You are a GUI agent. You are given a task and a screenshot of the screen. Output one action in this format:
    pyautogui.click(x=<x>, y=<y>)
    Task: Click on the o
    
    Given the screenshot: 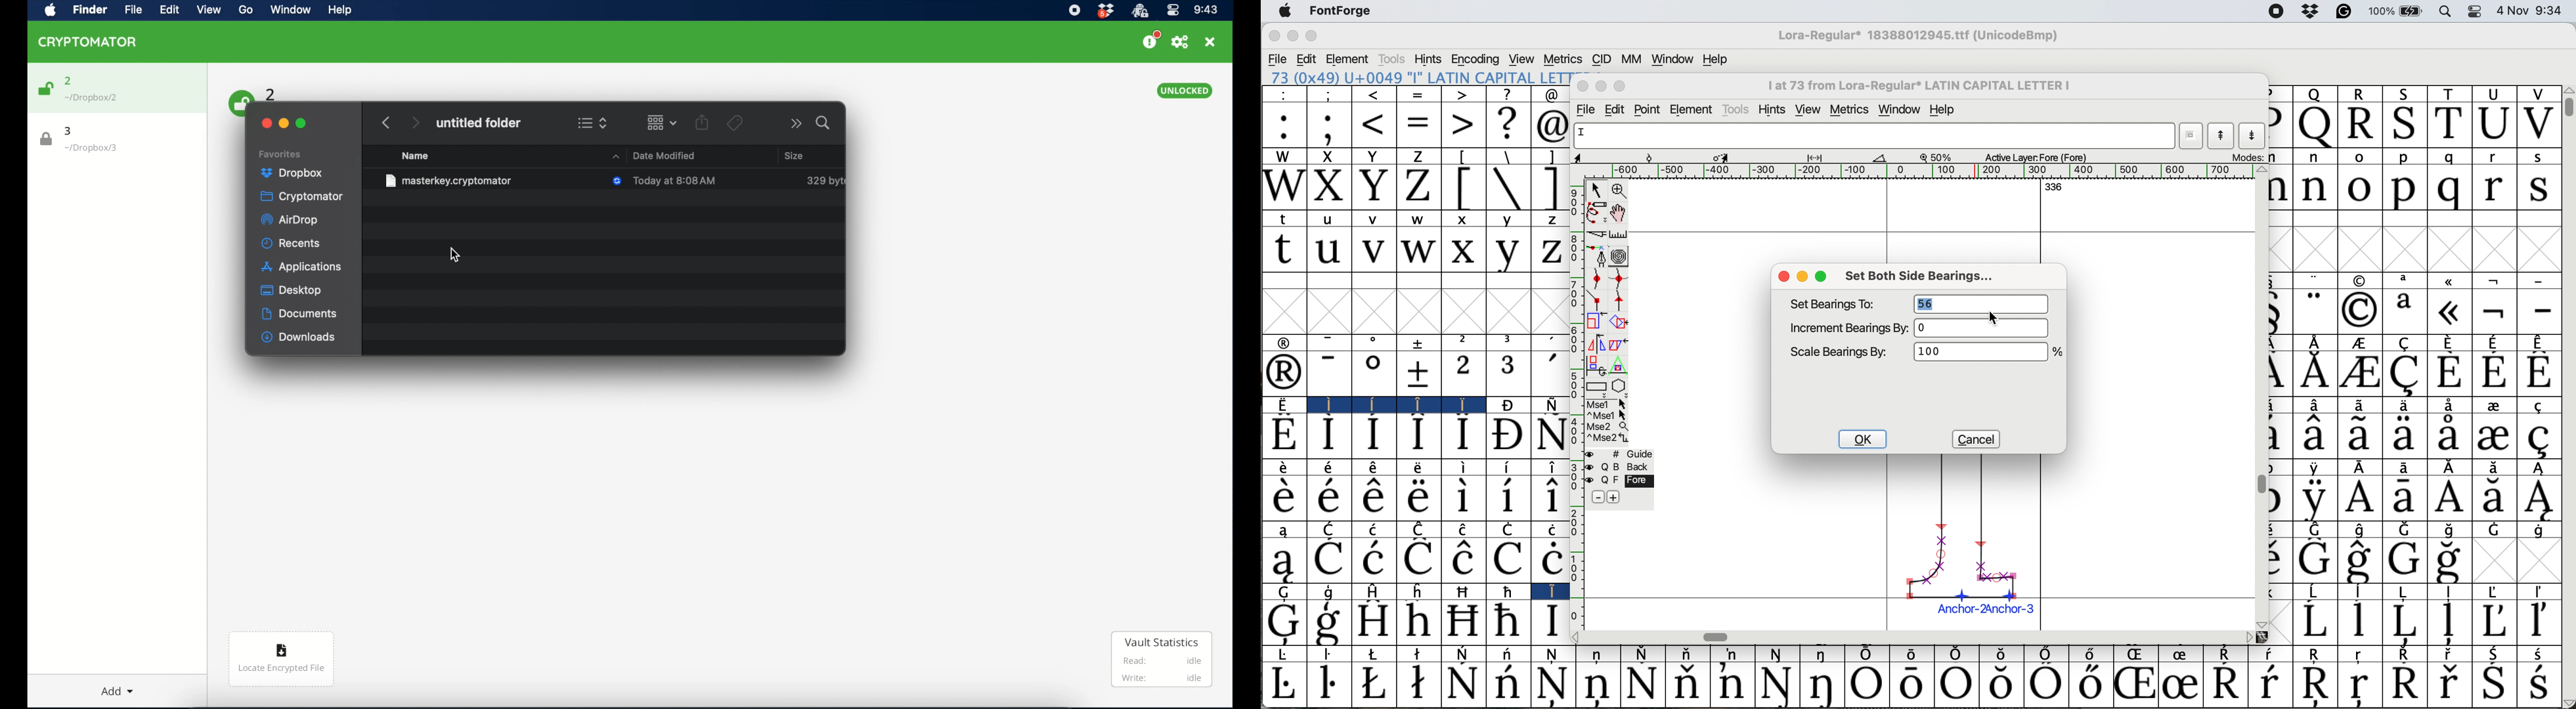 What is the action you would take?
    pyautogui.click(x=2361, y=157)
    